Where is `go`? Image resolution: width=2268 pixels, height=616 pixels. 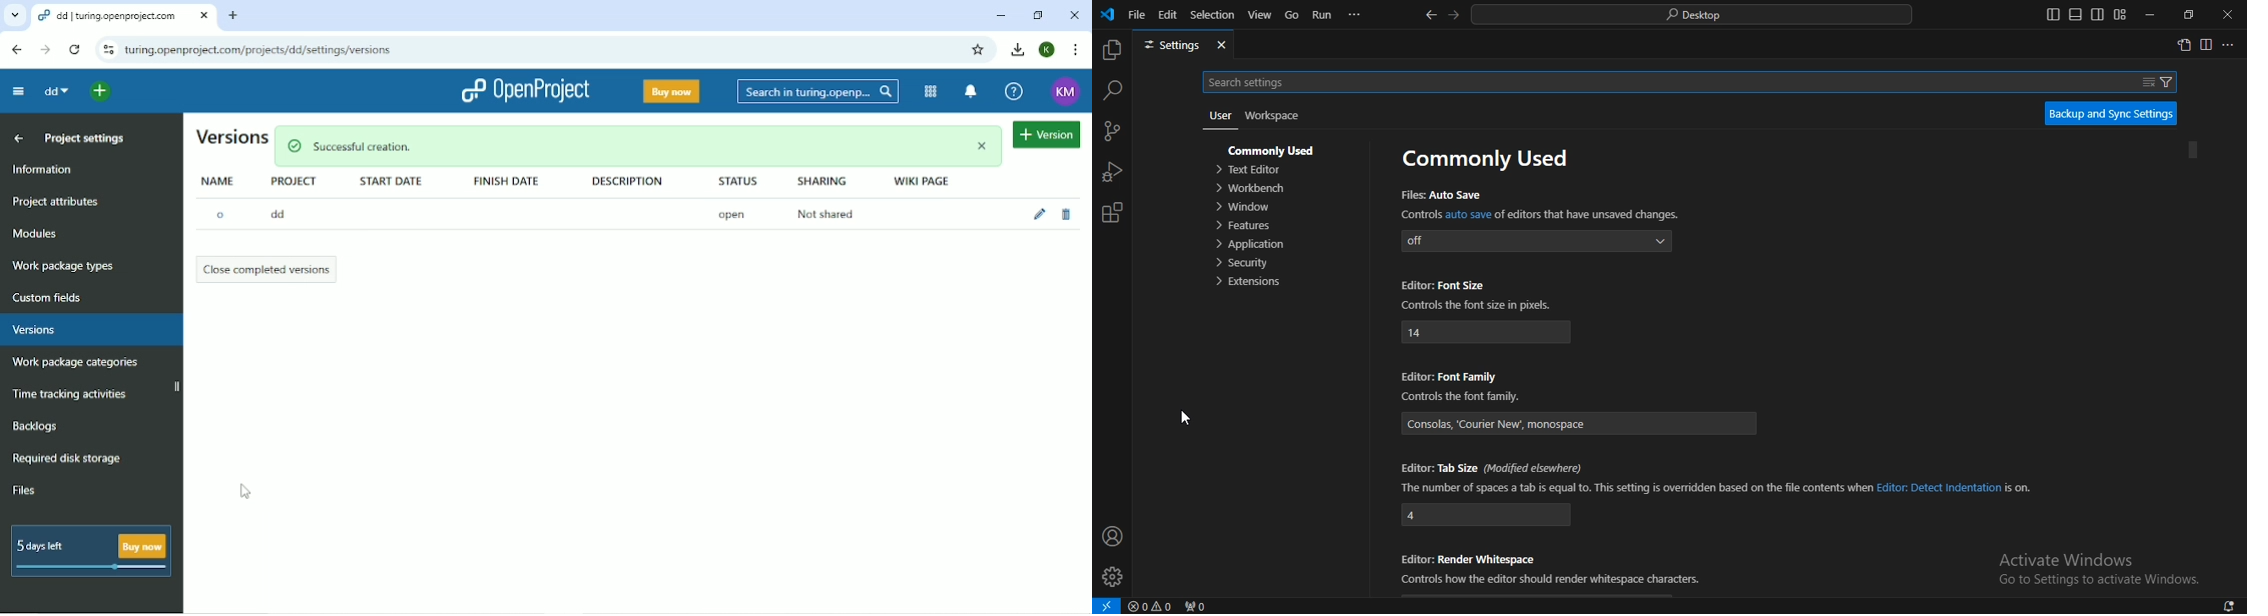 go is located at coordinates (1292, 16).